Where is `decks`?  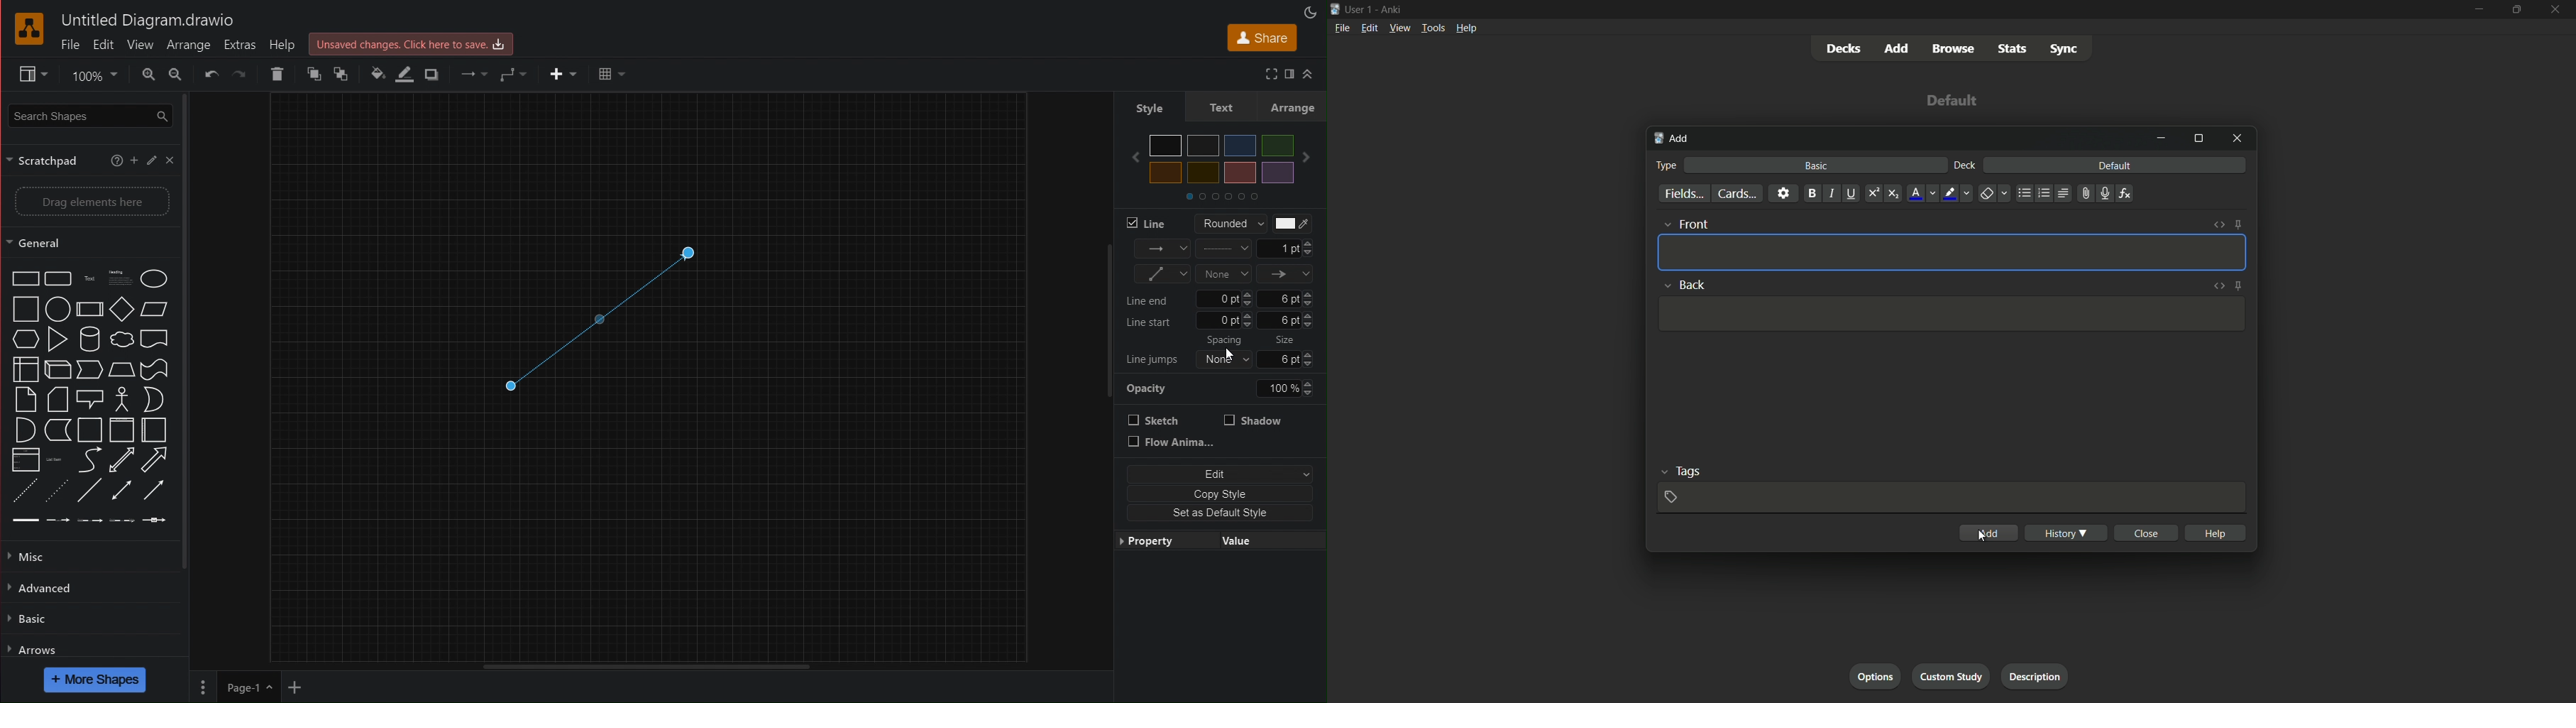
decks is located at coordinates (1845, 48).